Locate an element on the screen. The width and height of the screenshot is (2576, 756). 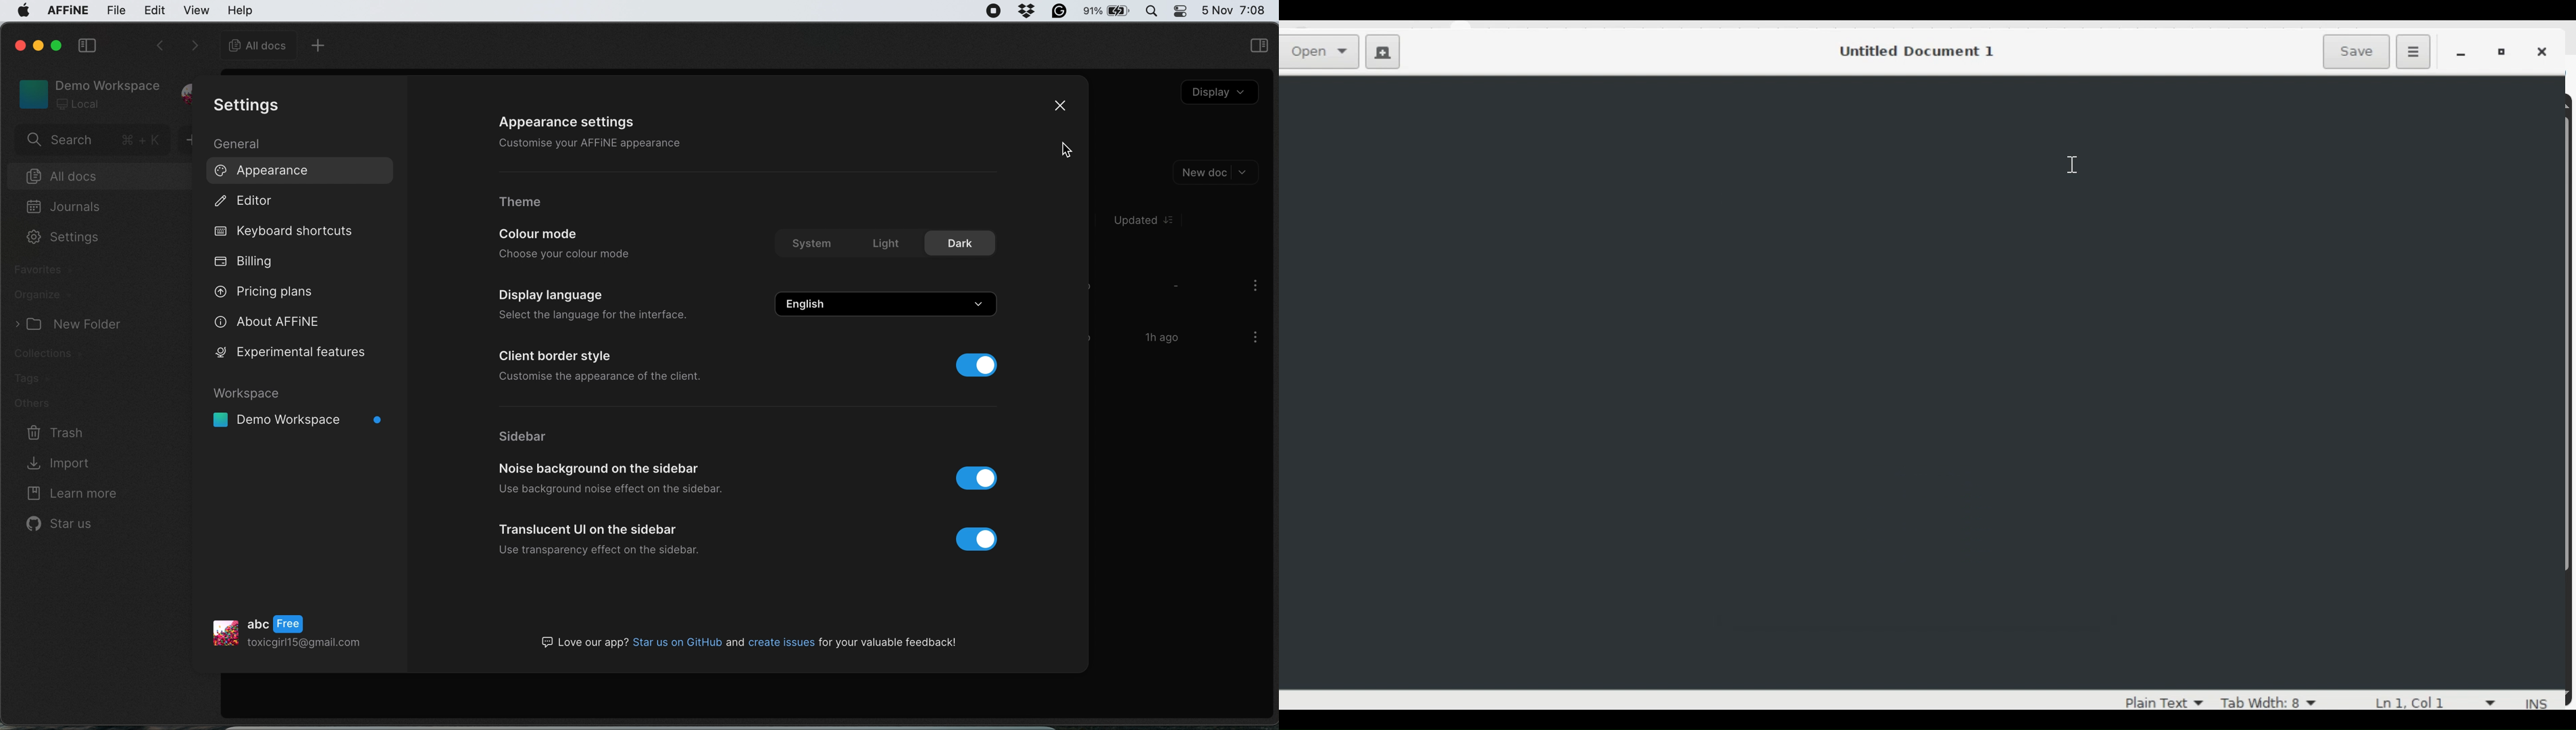
GJ Love our app? Star us on GitHub and create issues for your valuable feedback is located at coordinates (750, 642).